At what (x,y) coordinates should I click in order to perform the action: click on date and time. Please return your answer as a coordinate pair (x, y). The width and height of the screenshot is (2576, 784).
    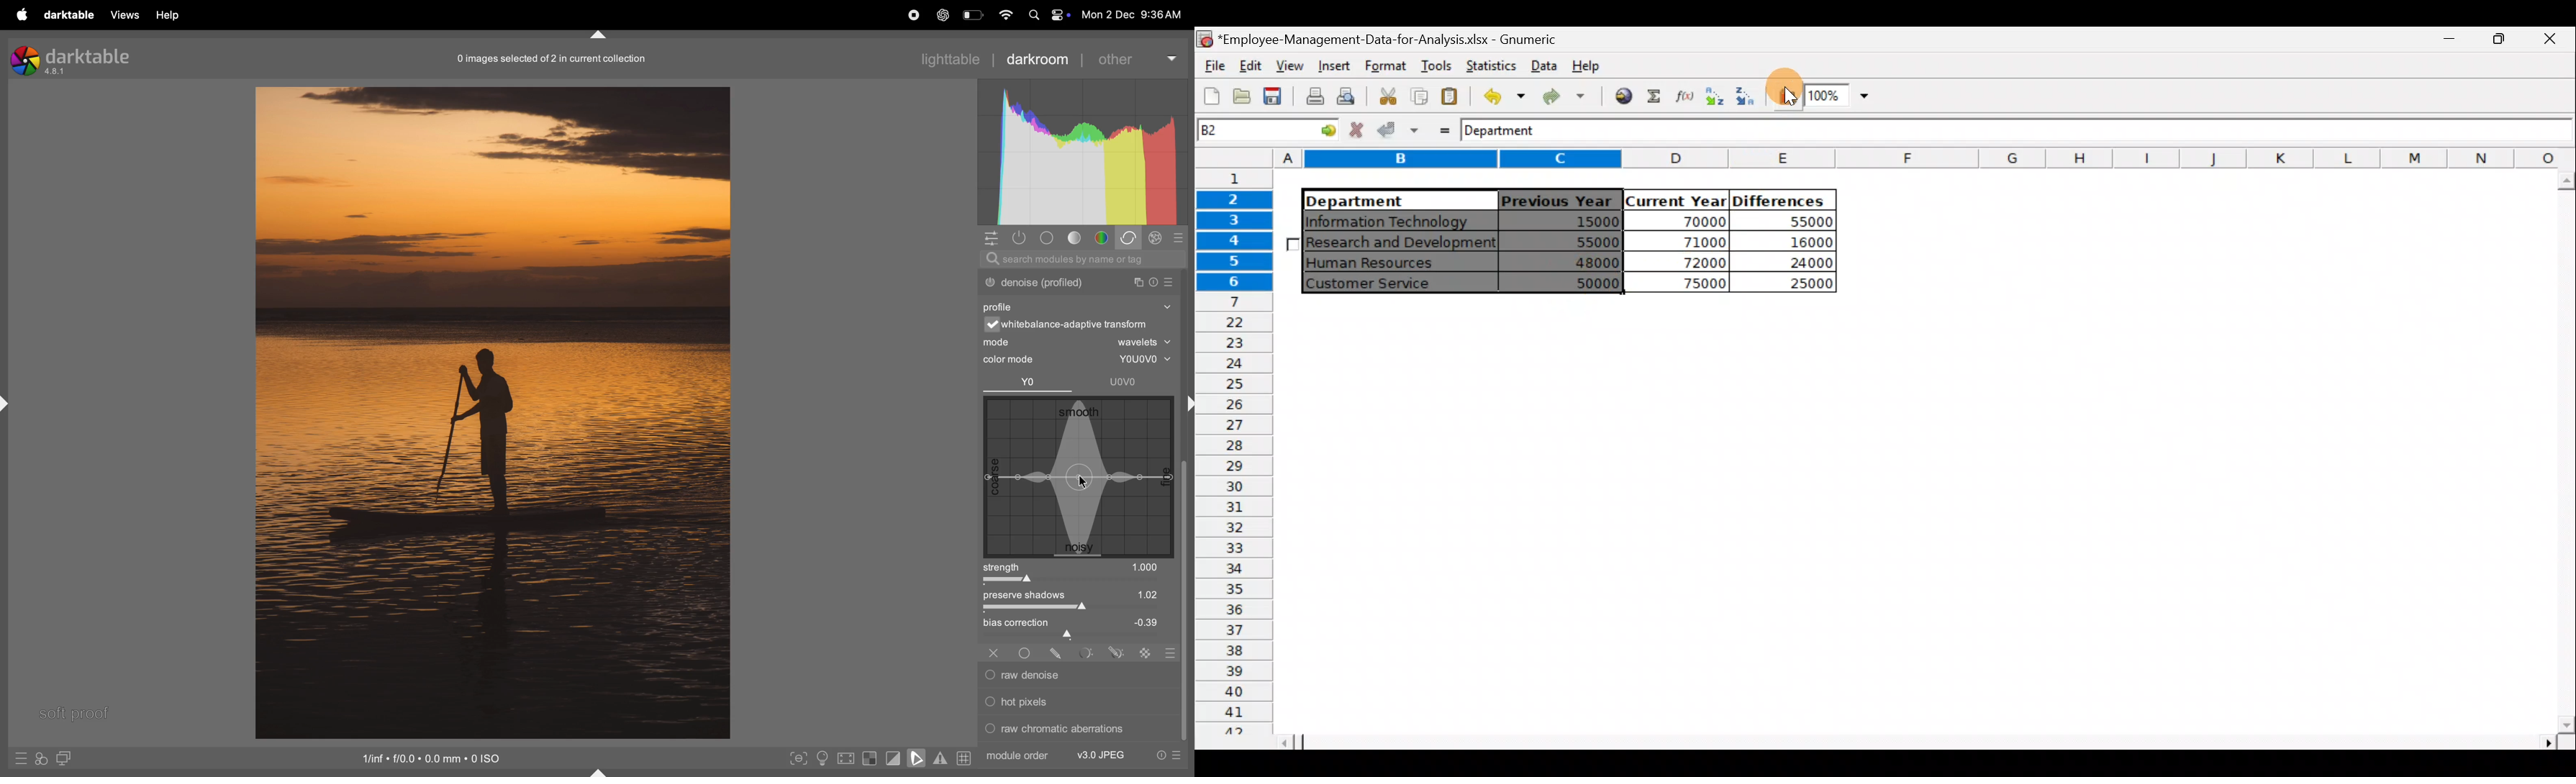
    Looking at the image, I should click on (1136, 15).